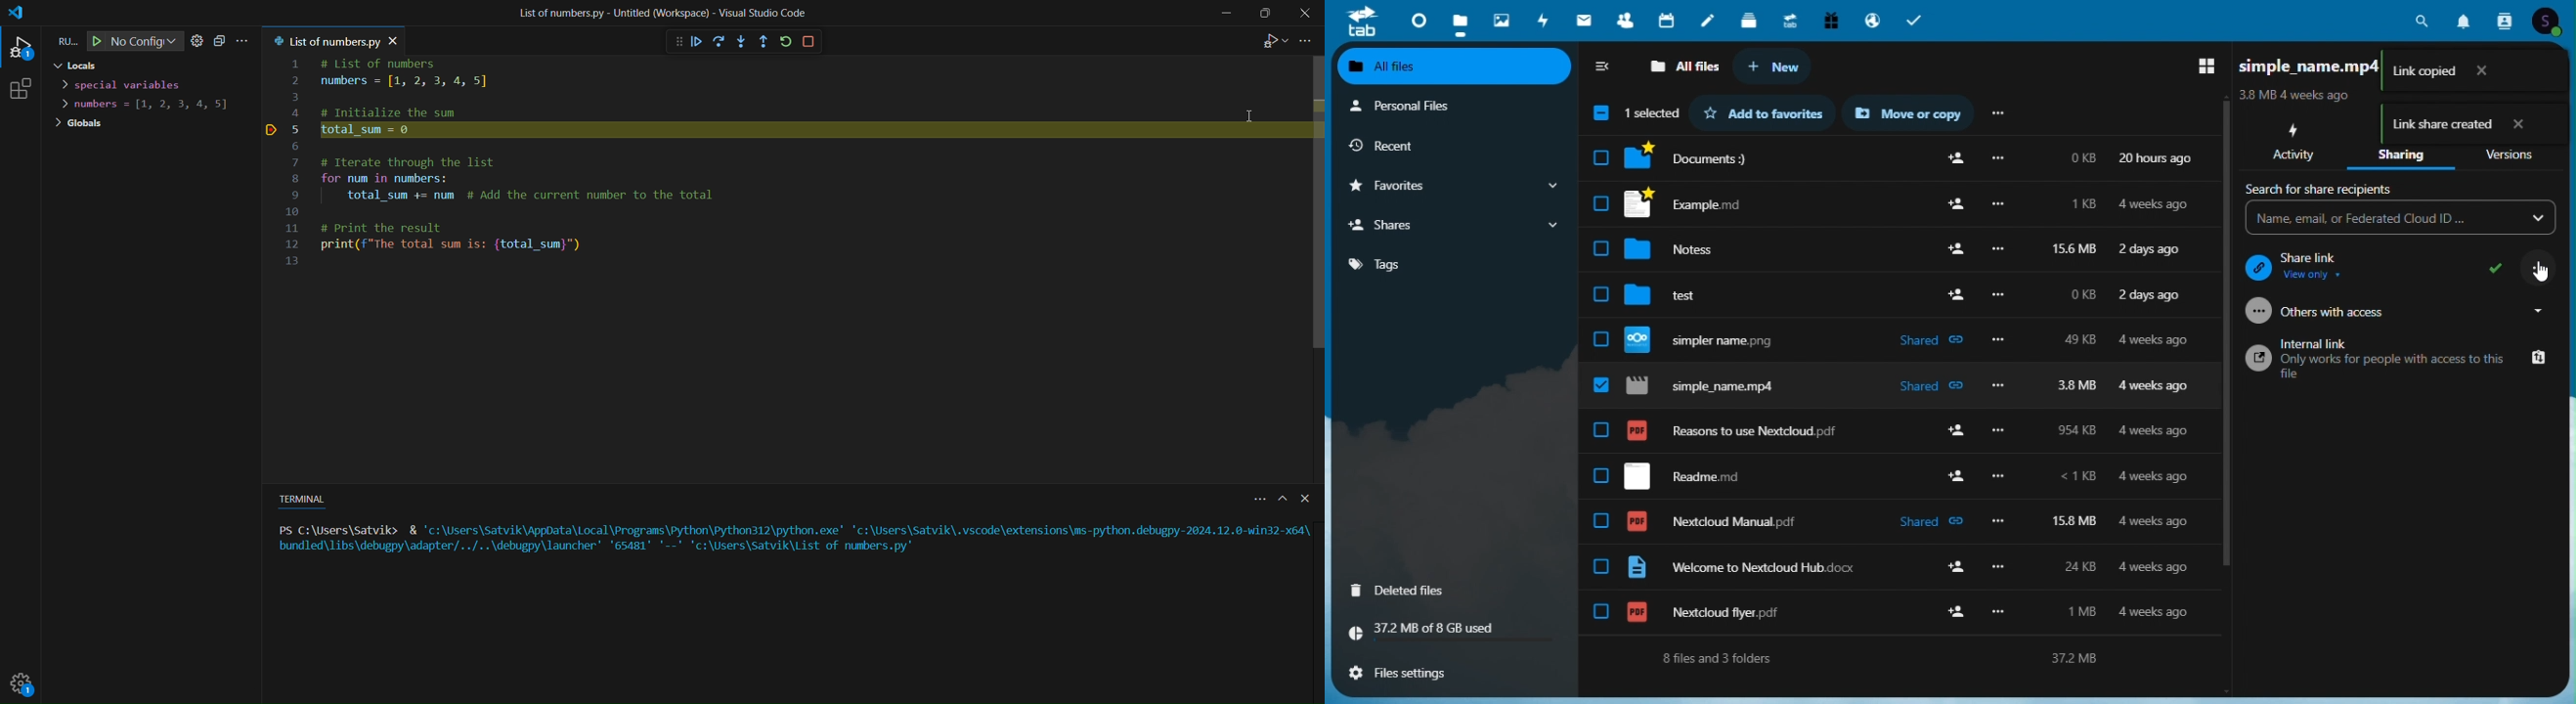 Image resolution: width=2576 pixels, height=728 pixels. What do you see at coordinates (1871, 20) in the screenshot?
I see `Email hosting` at bounding box center [1871, 20].